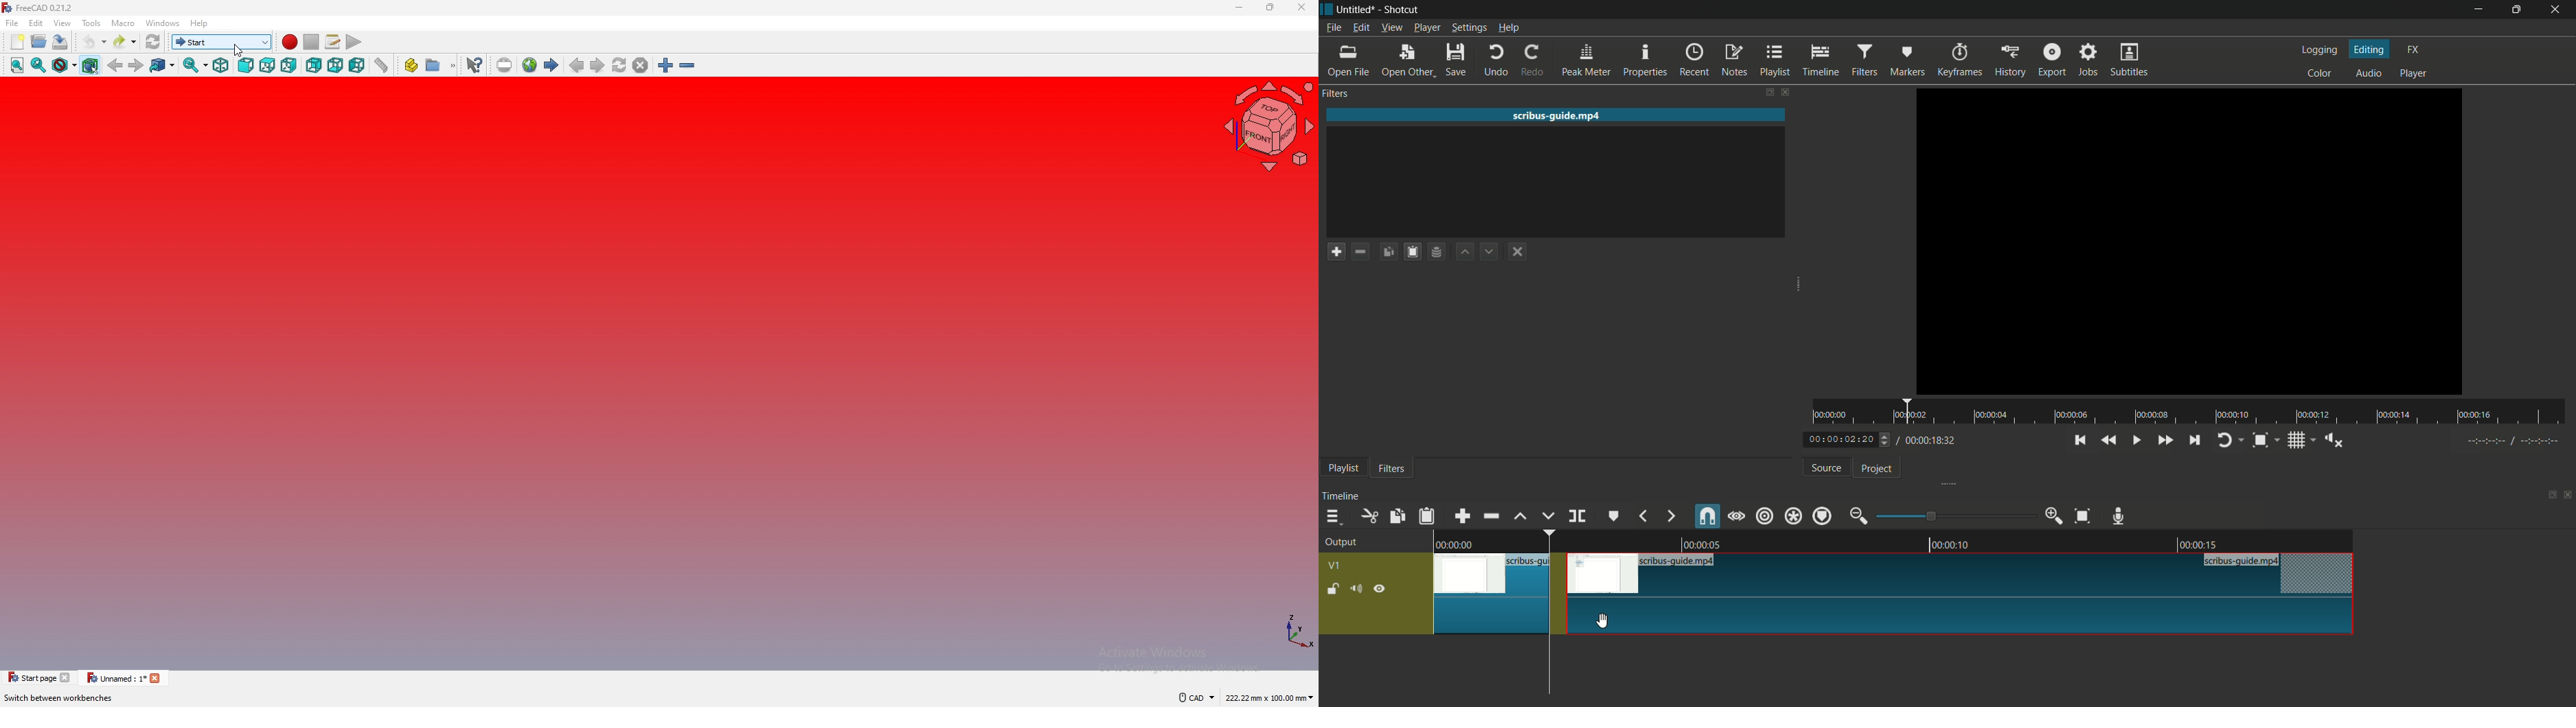 Image resolution: width=2576 pixels, height=728 pixels. I want to click on color, so click(2319, 72).